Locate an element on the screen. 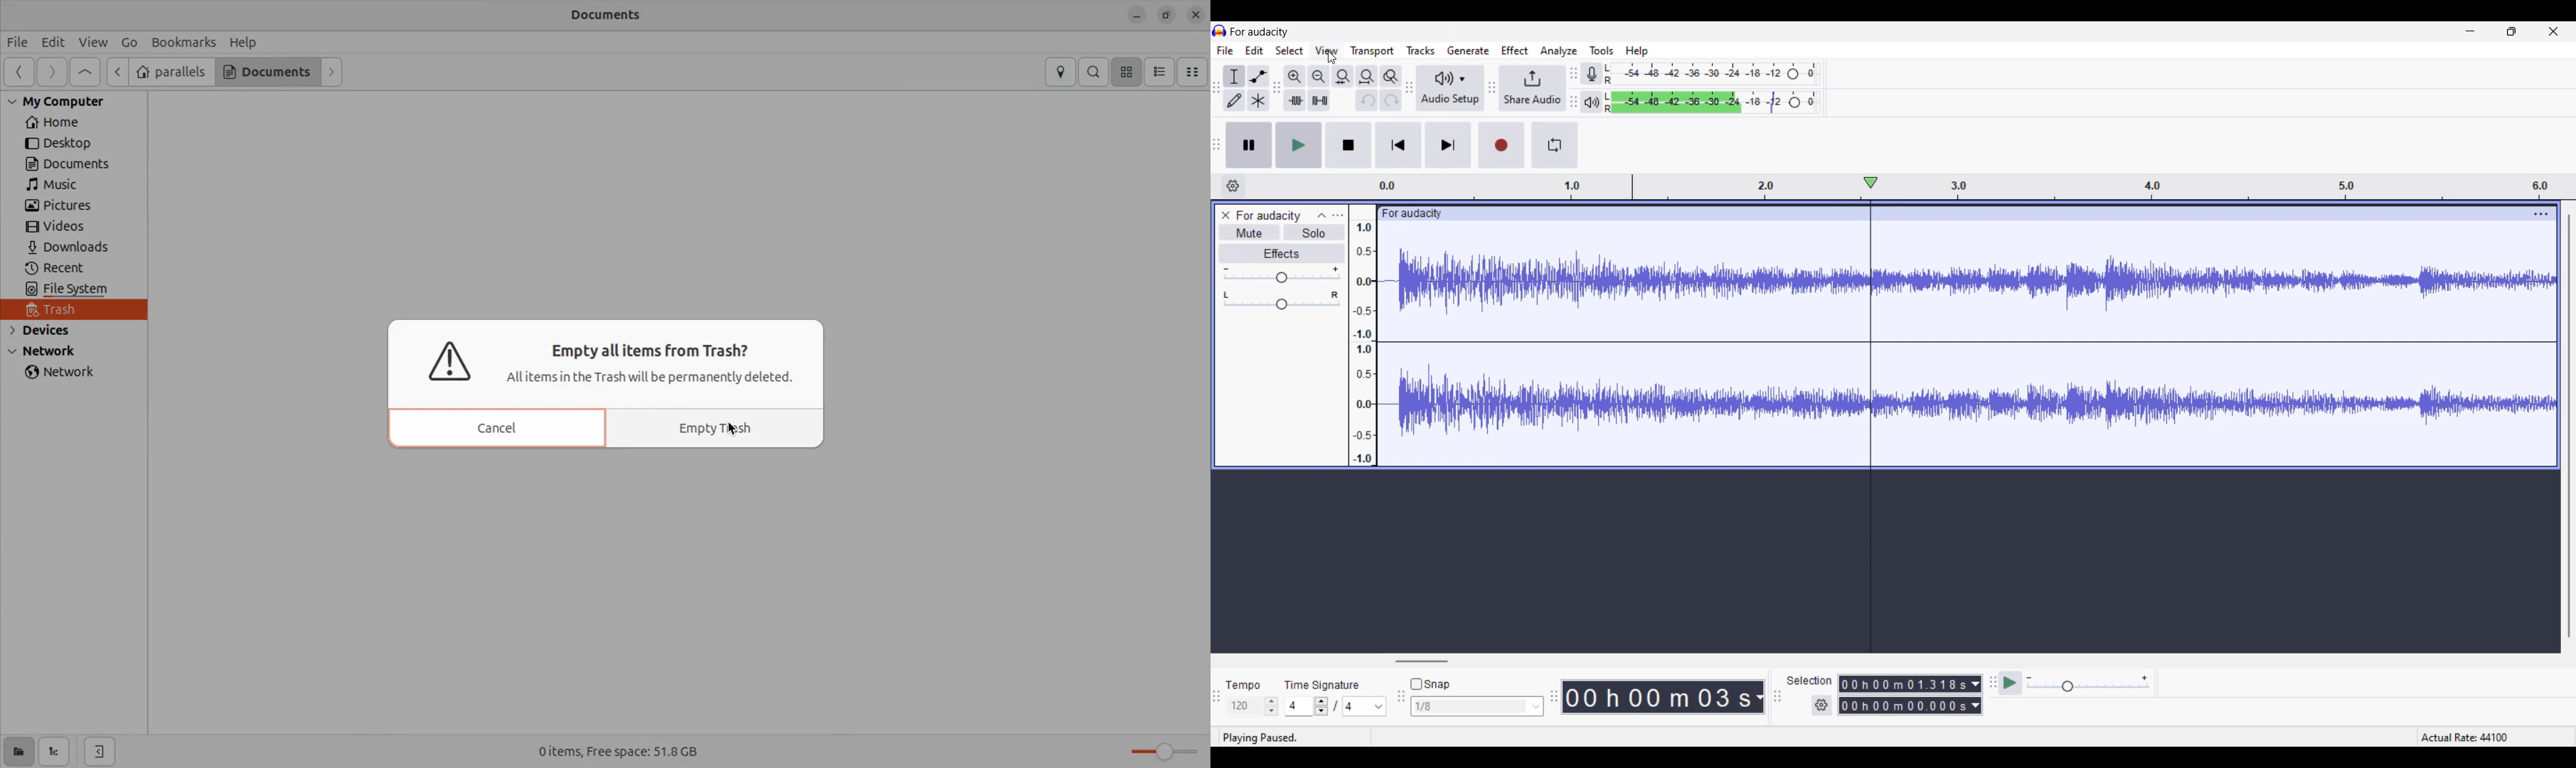  Record meter is located at coordinates (1589, 73).